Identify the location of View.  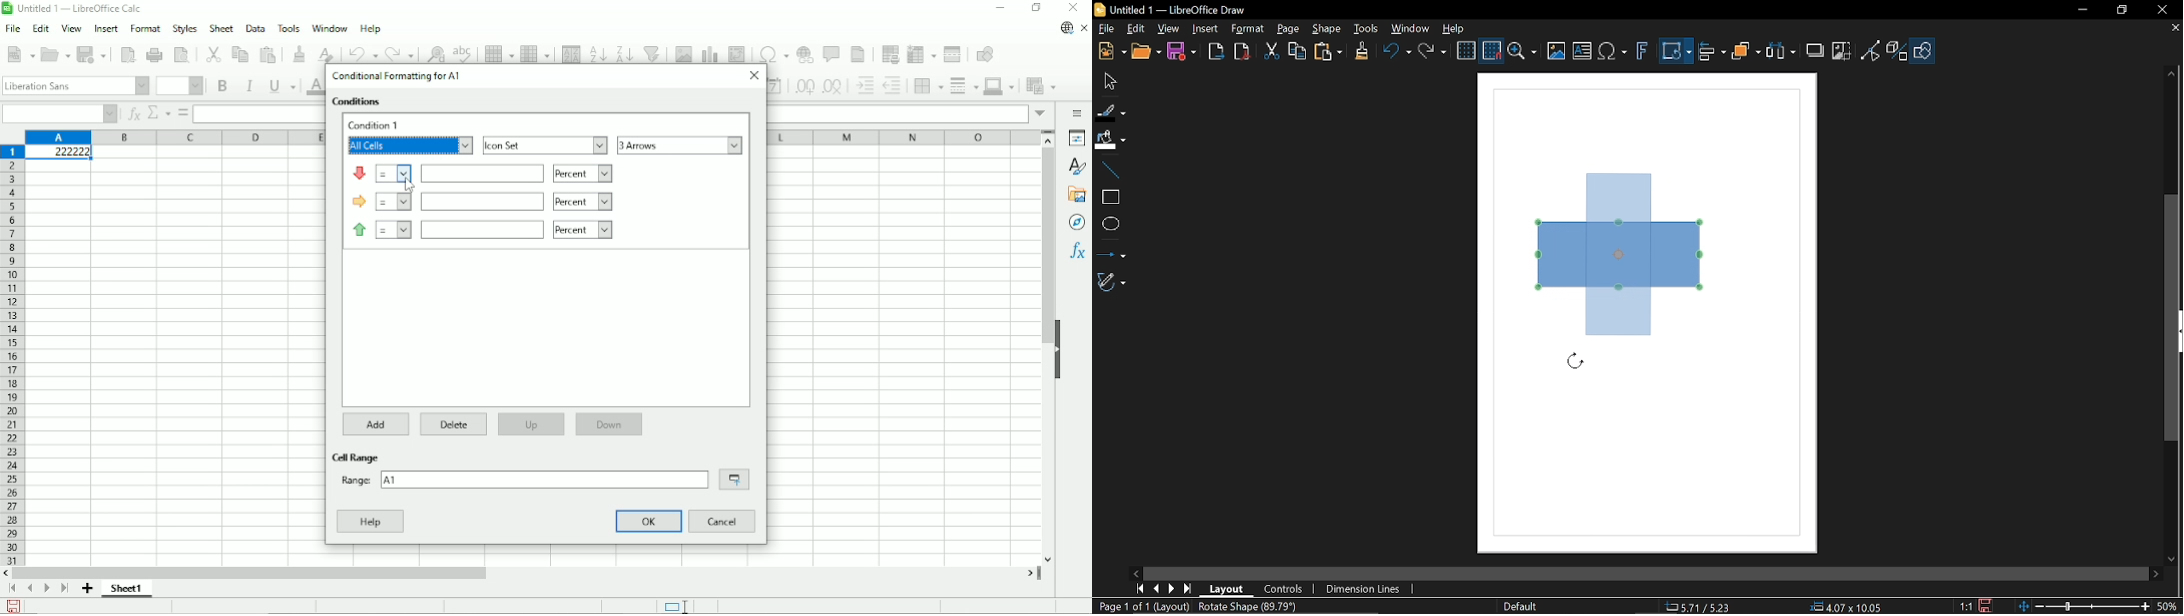
(71, 28).